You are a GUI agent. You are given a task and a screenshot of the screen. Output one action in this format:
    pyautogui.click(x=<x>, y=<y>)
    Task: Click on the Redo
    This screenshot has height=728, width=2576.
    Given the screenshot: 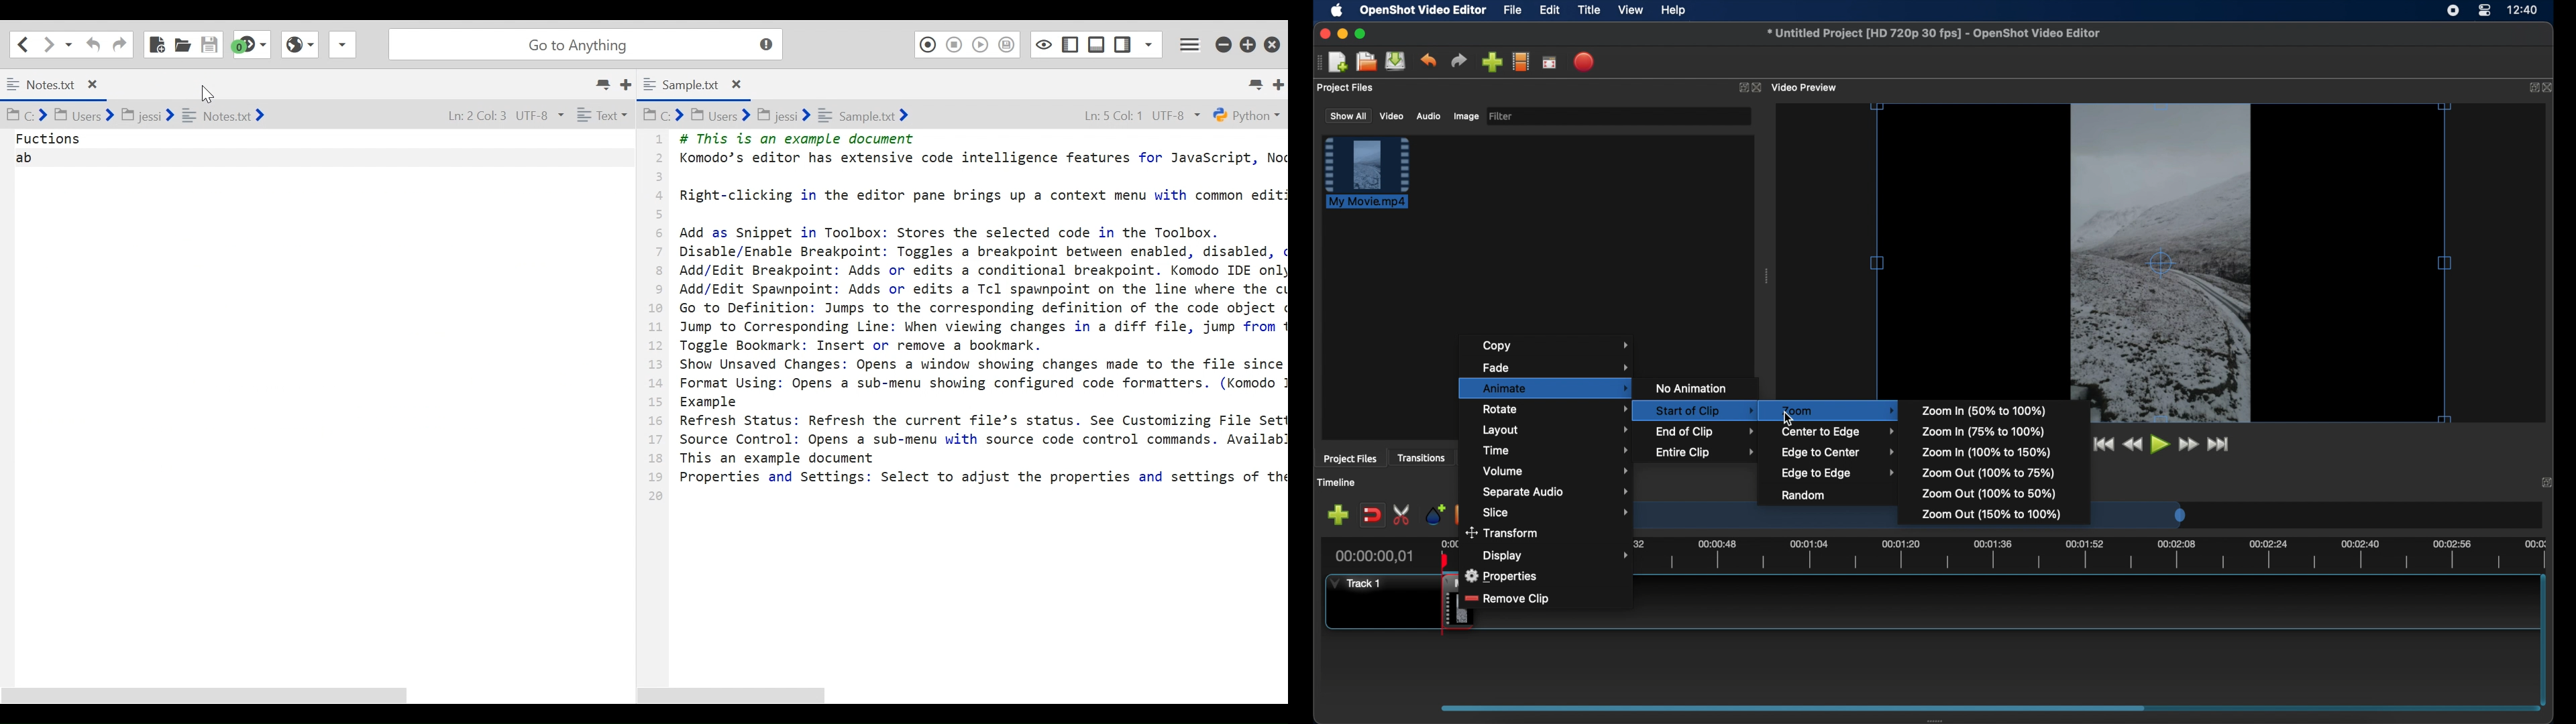 What is the action you would take?
    pyautogui.click(x=119, y=44)
    